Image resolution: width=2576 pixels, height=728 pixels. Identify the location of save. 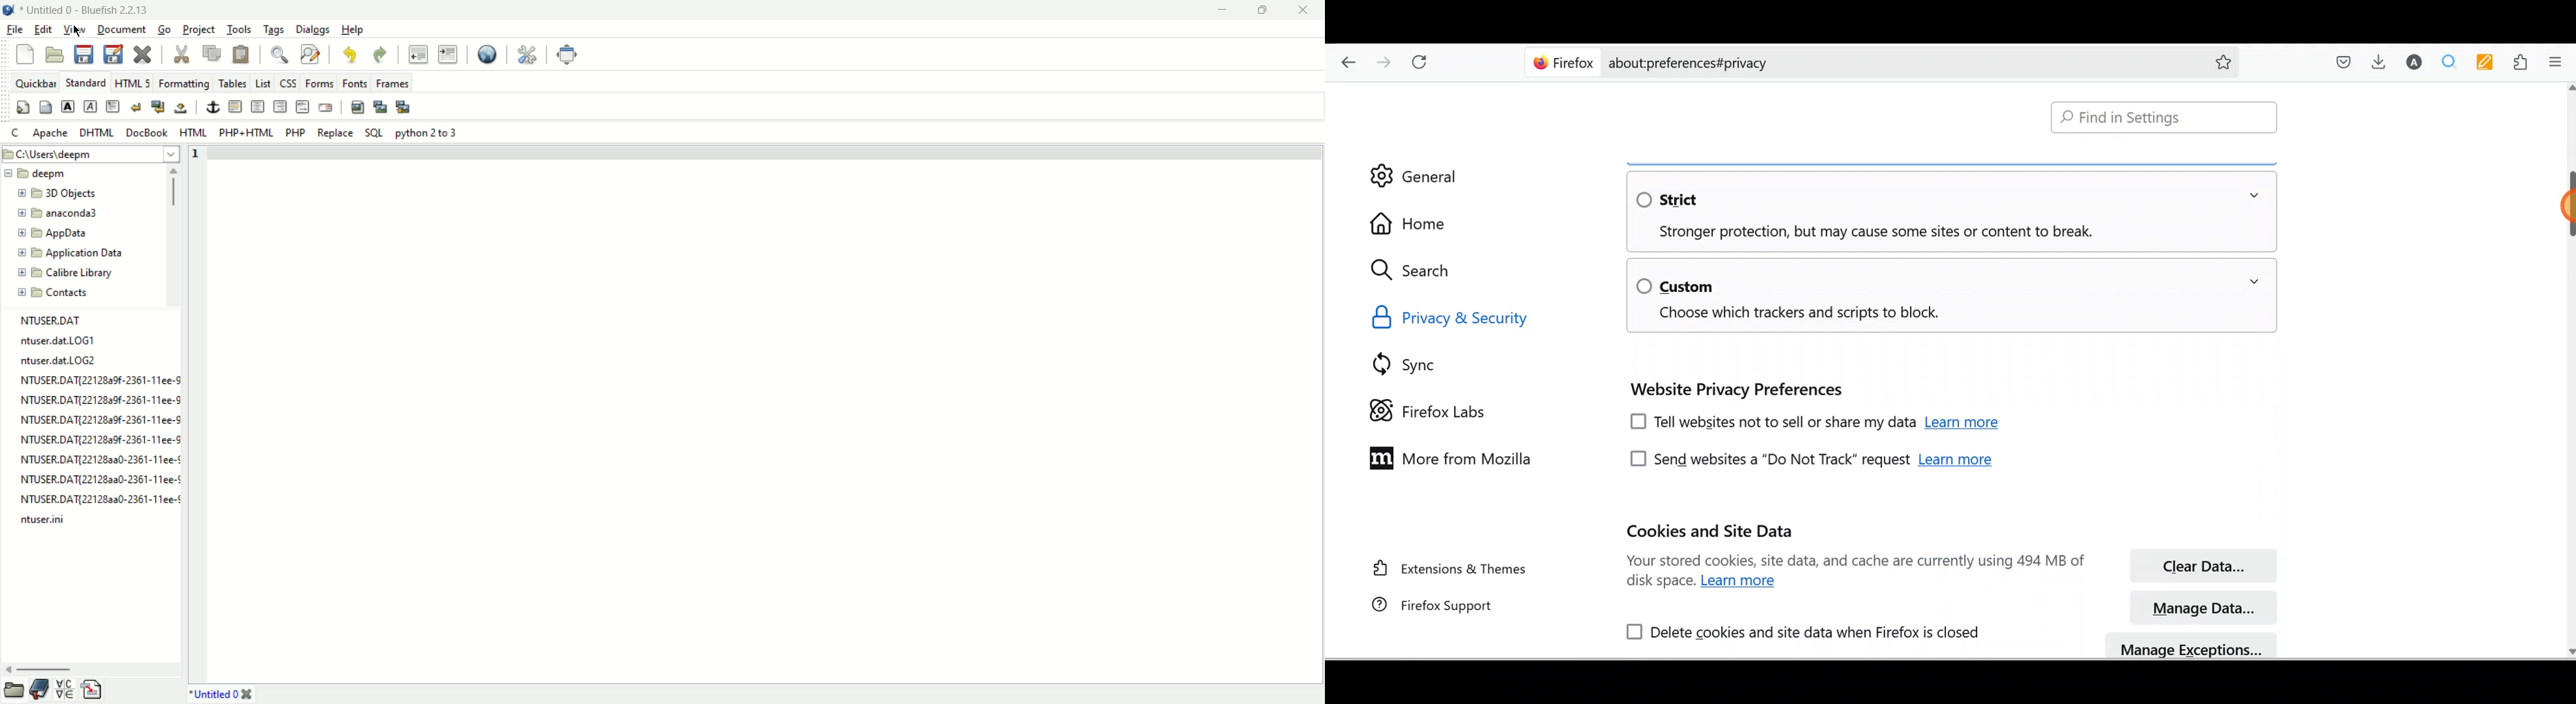
(83, 53).